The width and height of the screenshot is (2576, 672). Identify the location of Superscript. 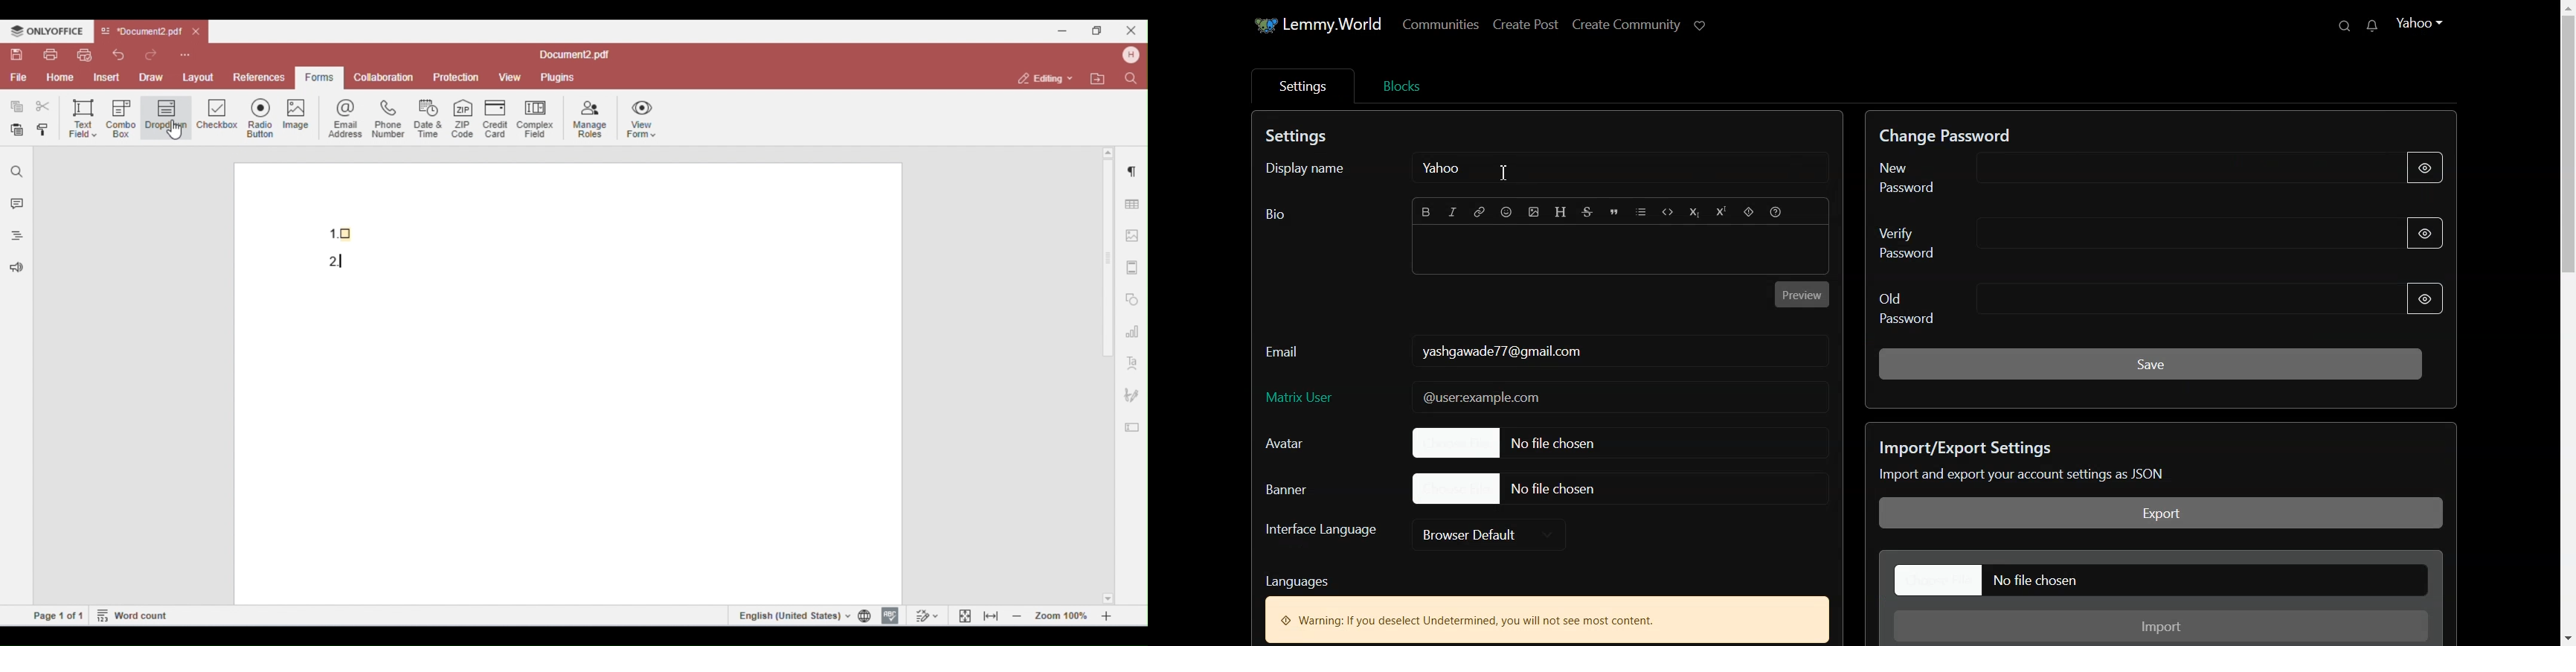
(1720, 213).